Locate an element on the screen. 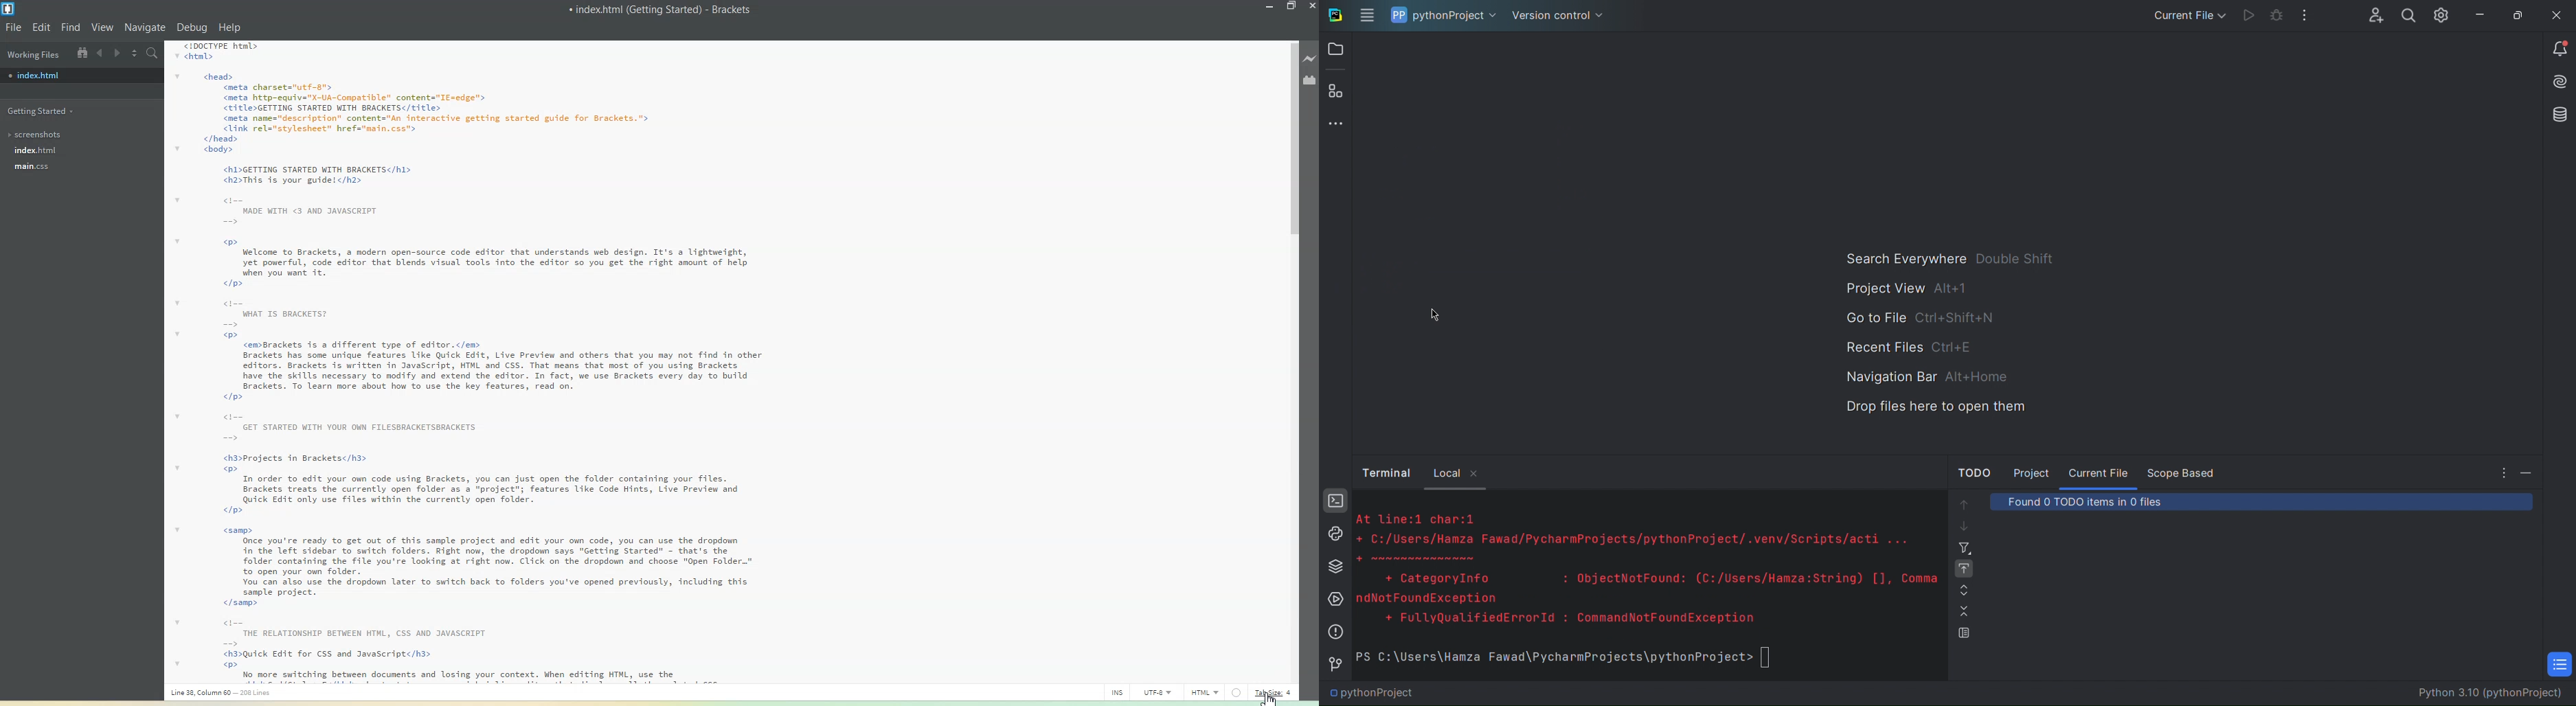 This screenshot has height=728, width=2576. Collapse is located at coordinates (1962, 611).